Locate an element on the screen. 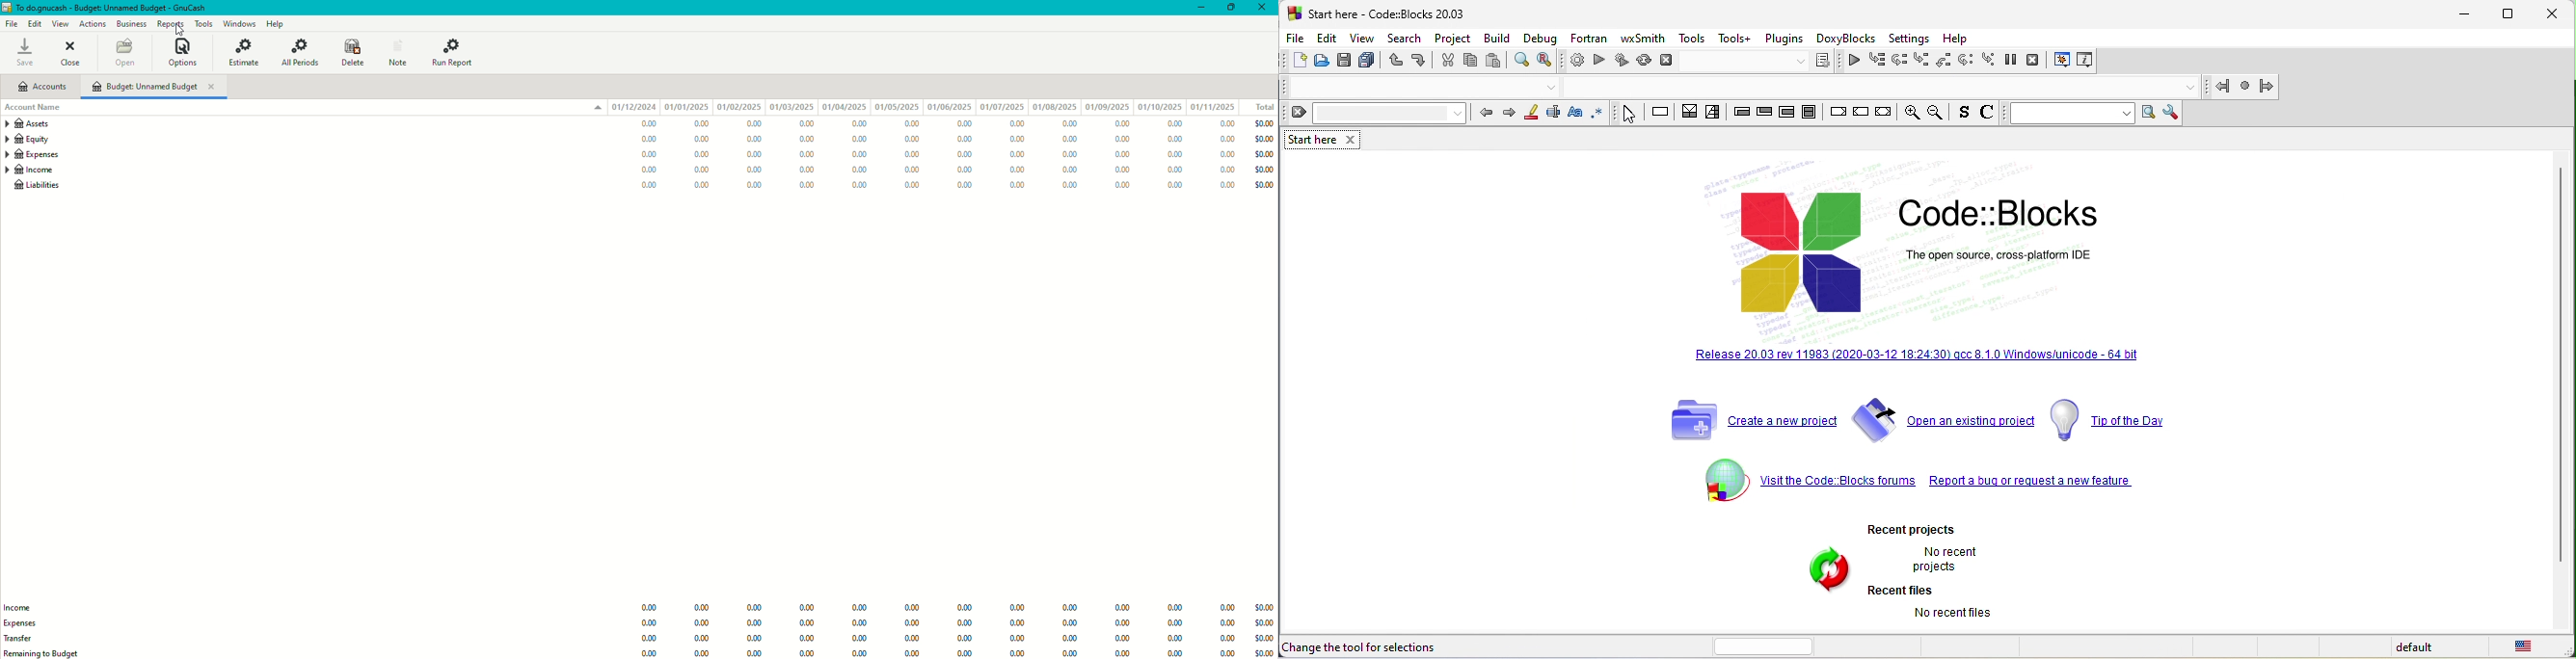 The width and height of the screenshot is (2576, 672). horizontal scroll bar is located at coordinates (1765, 646).